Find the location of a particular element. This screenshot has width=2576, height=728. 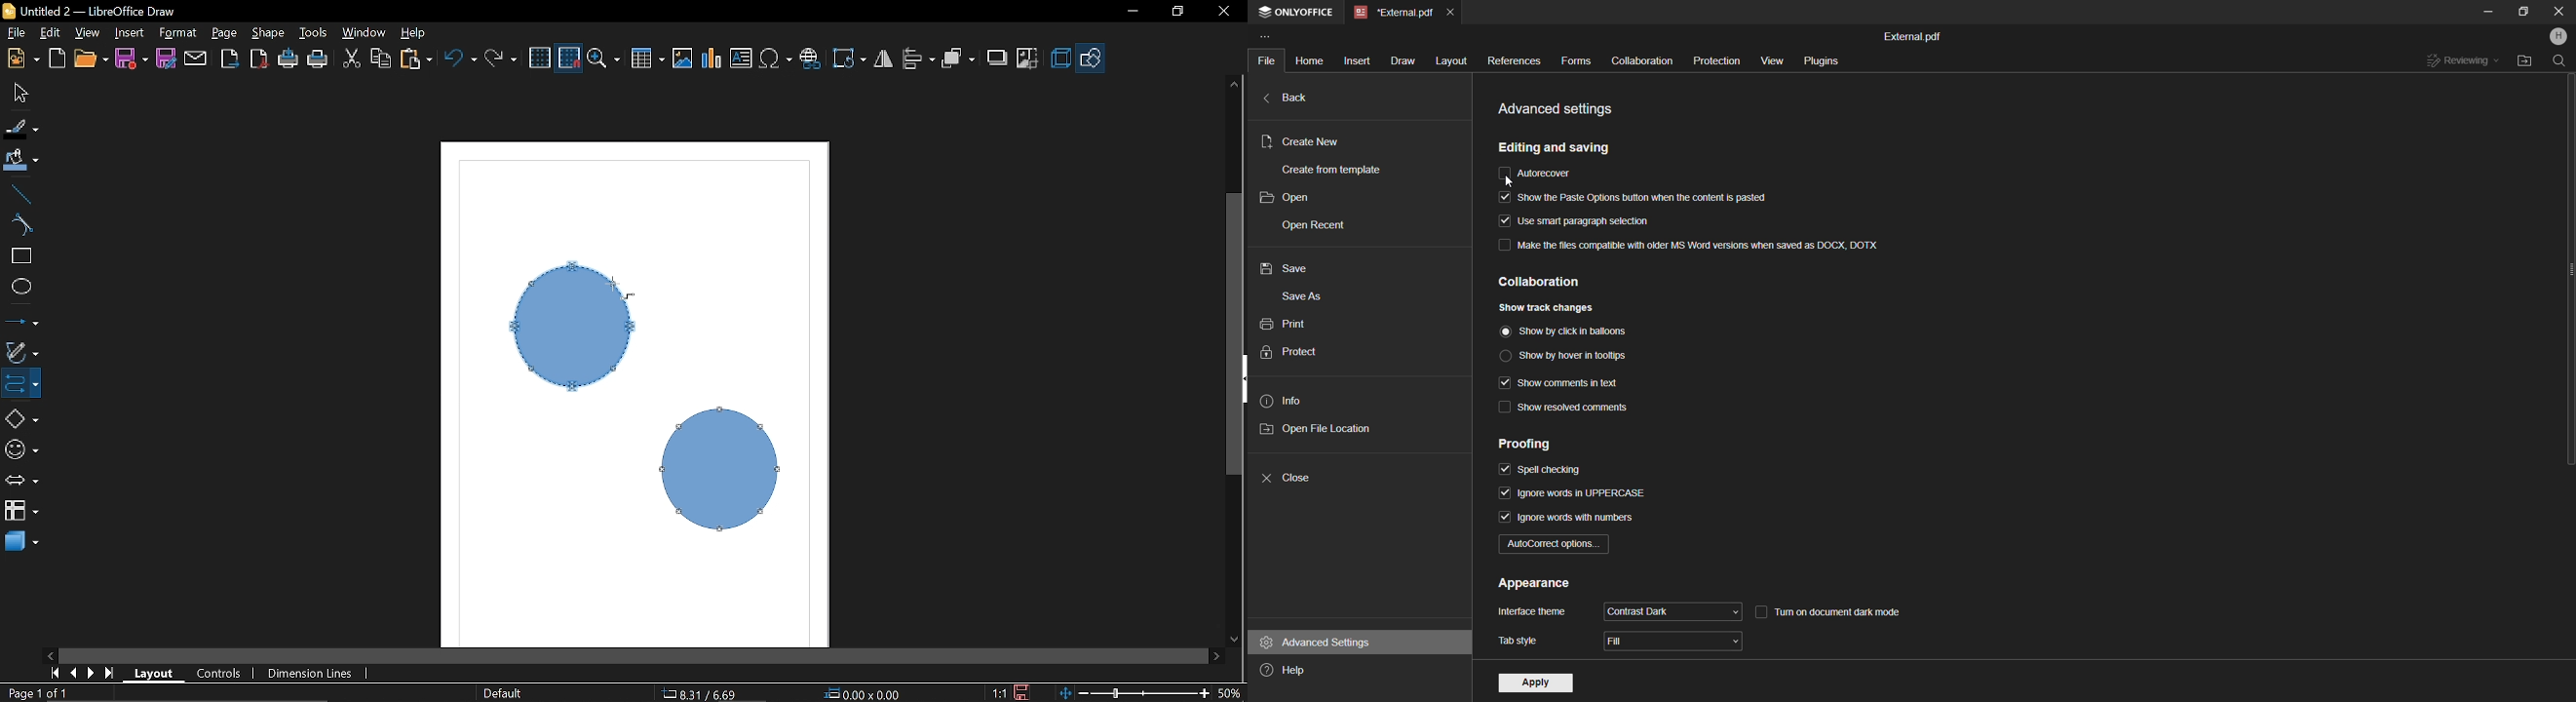

autocorrect option is located at coordinates (1555, 546).